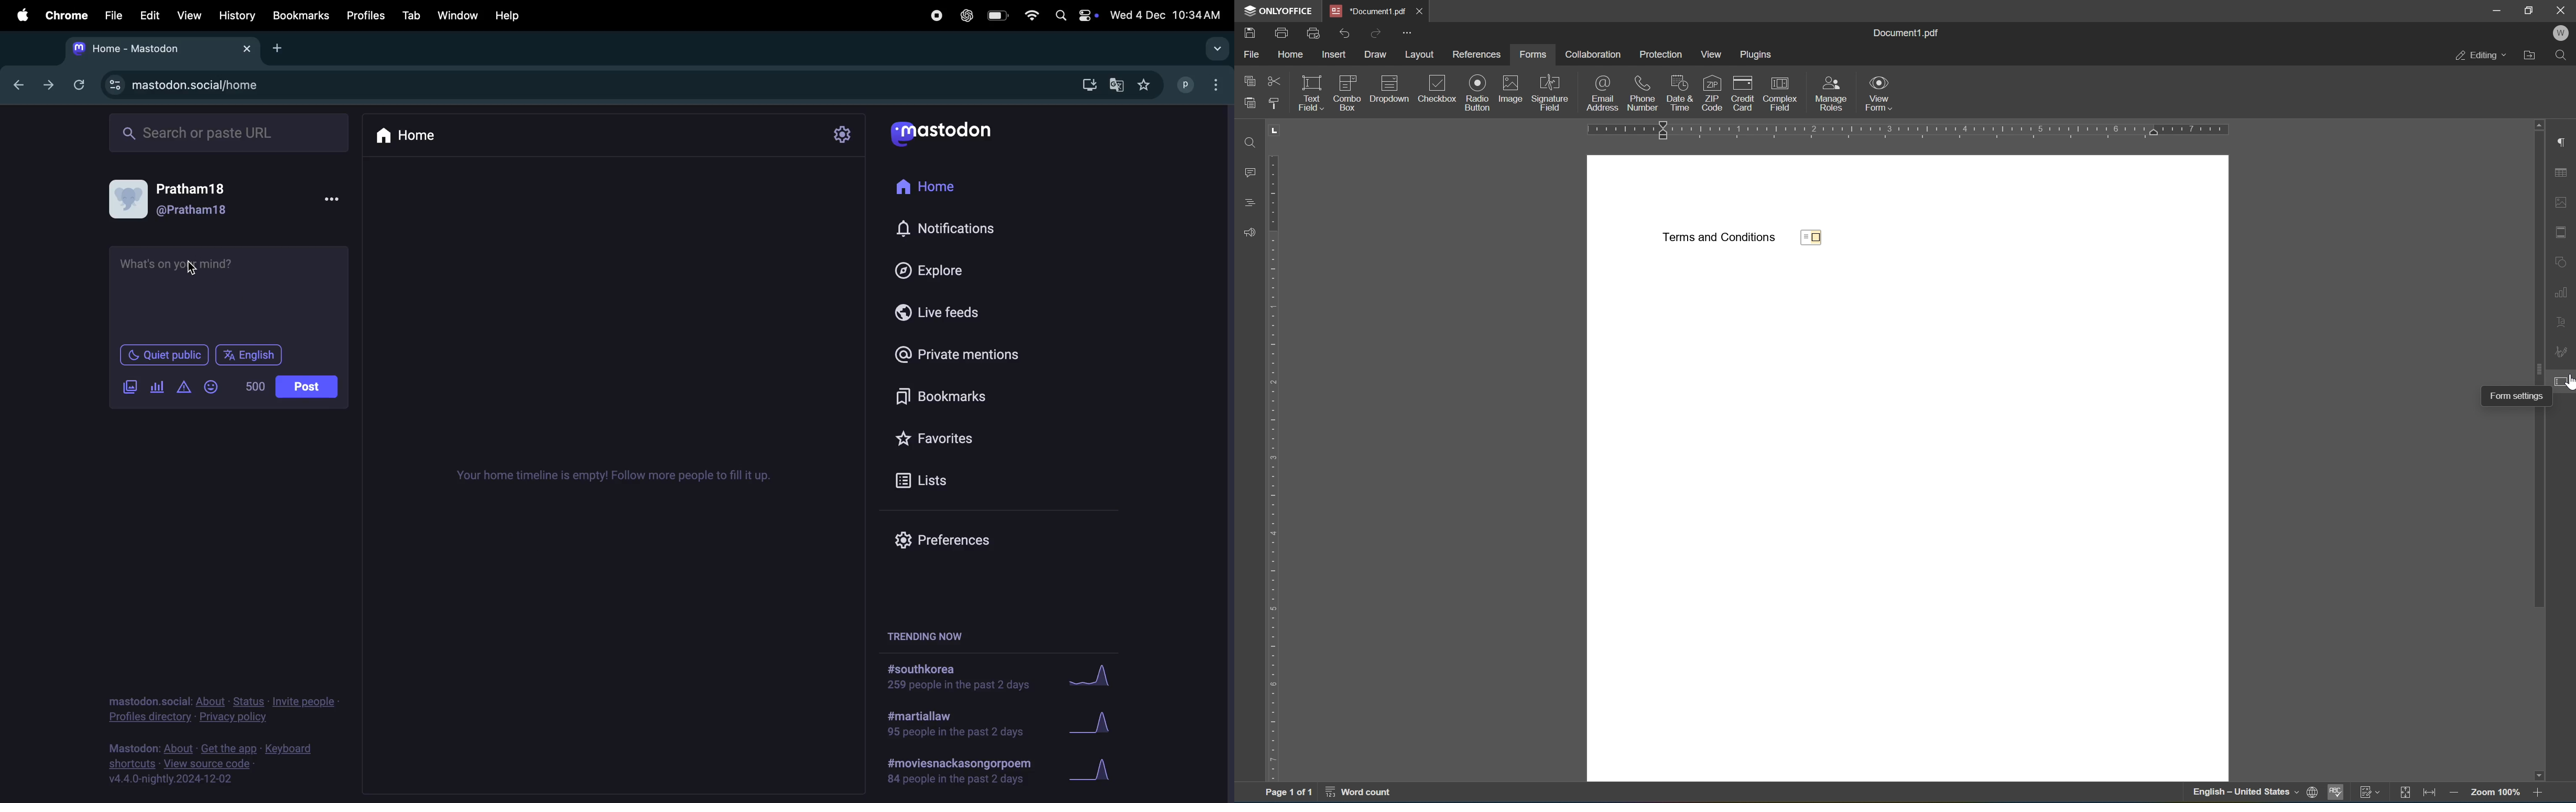 This screenshot has height=812, width=2576. What do you see at coordinates (2563, 203) in the screenshot?
I see `image settings` at bounding box center [2563, 203].